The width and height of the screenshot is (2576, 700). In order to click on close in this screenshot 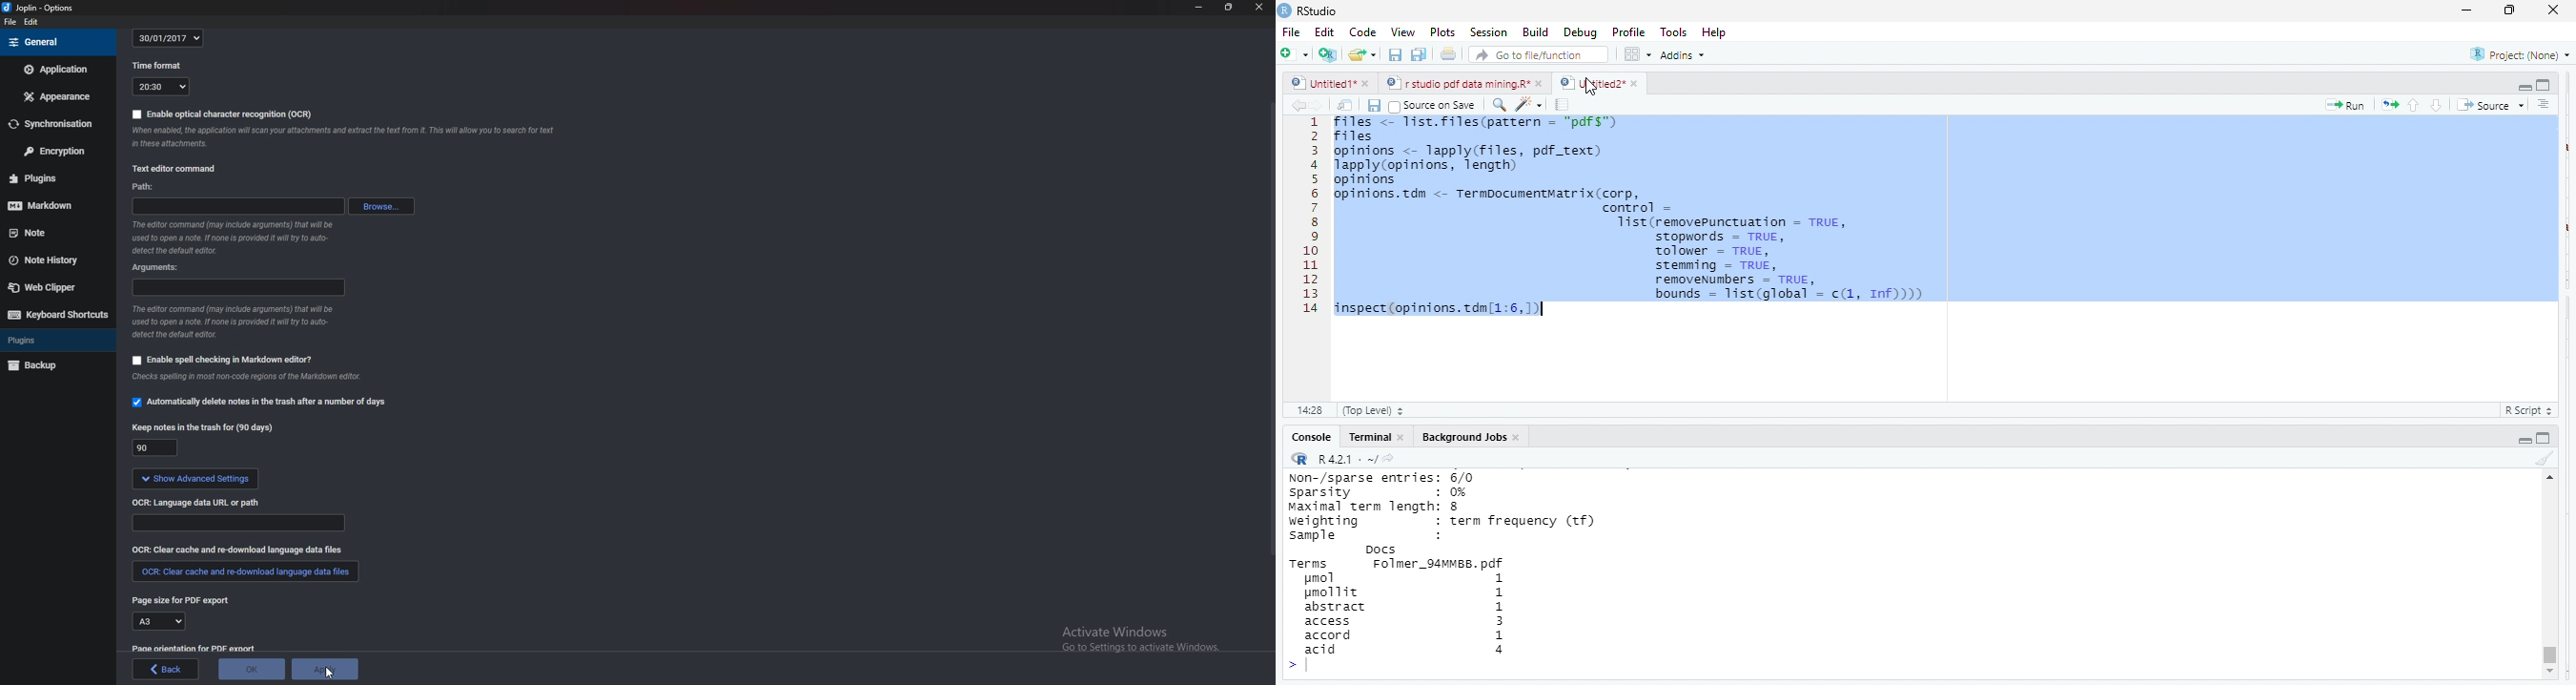, I will do `click(1401, 437)`.